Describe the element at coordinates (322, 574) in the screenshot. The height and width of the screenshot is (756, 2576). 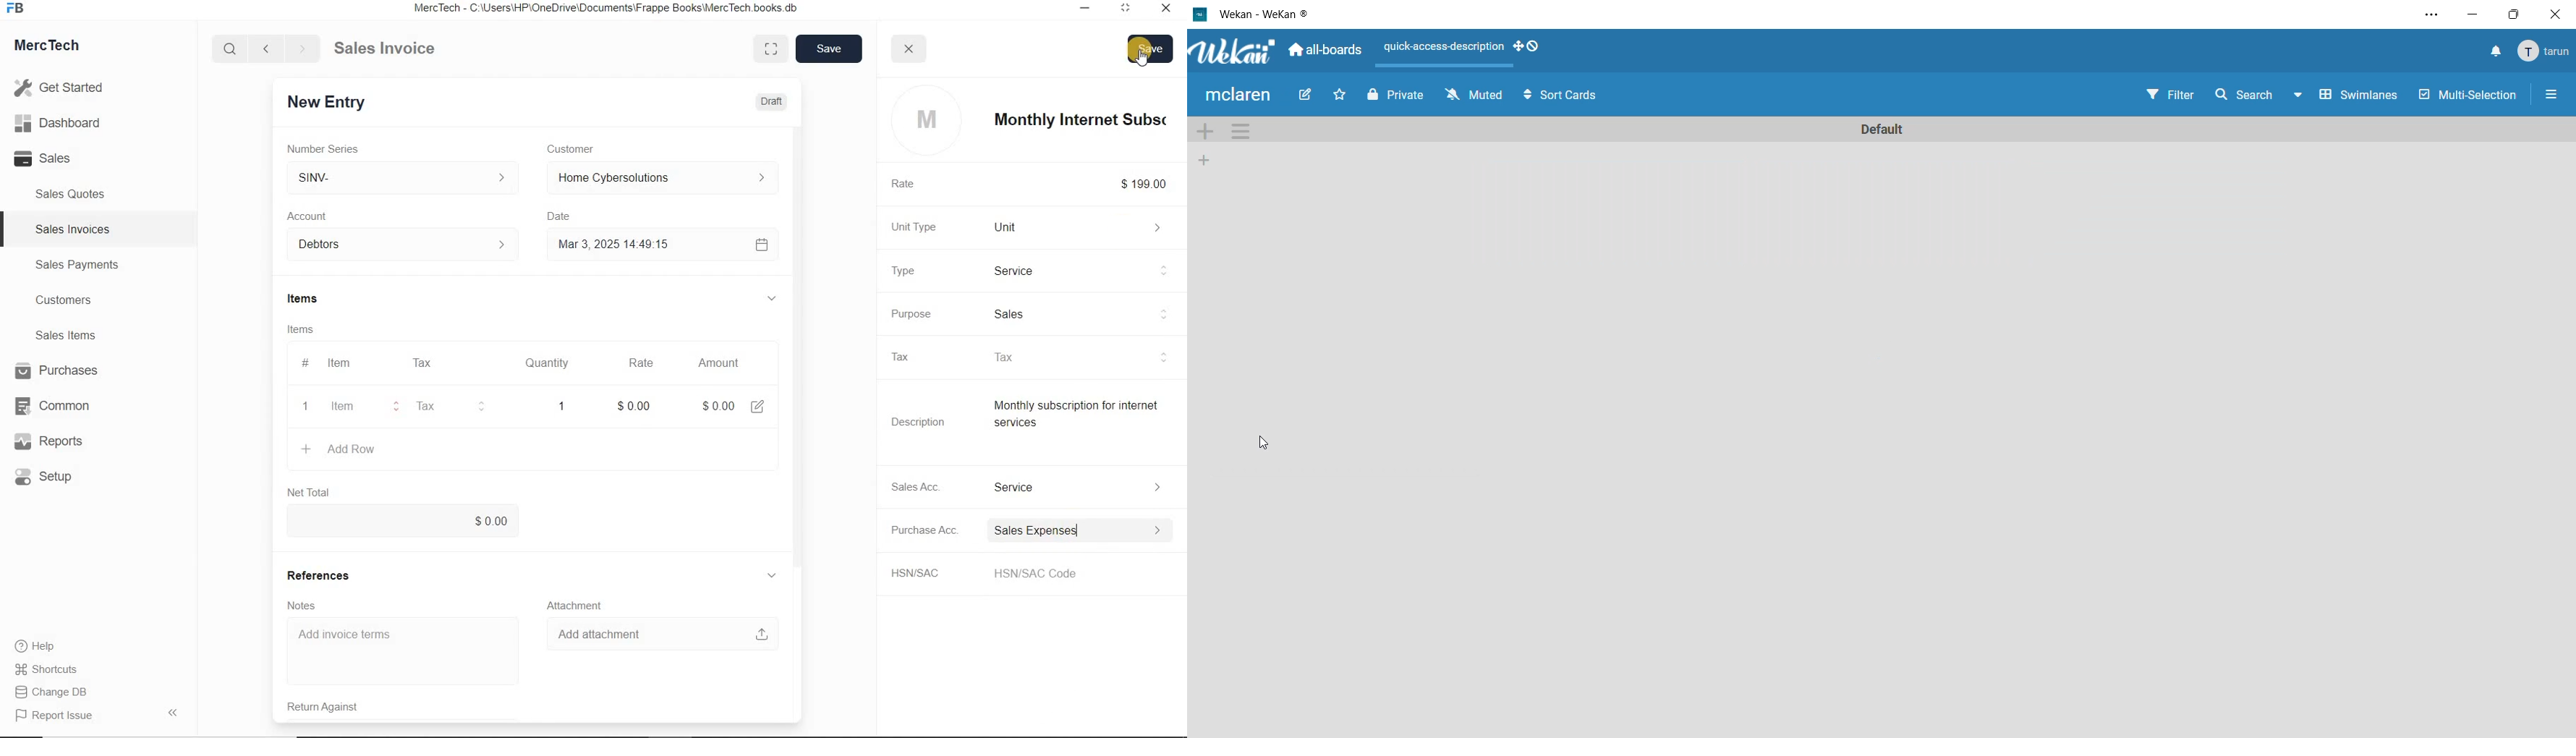
I see `References` at that location.